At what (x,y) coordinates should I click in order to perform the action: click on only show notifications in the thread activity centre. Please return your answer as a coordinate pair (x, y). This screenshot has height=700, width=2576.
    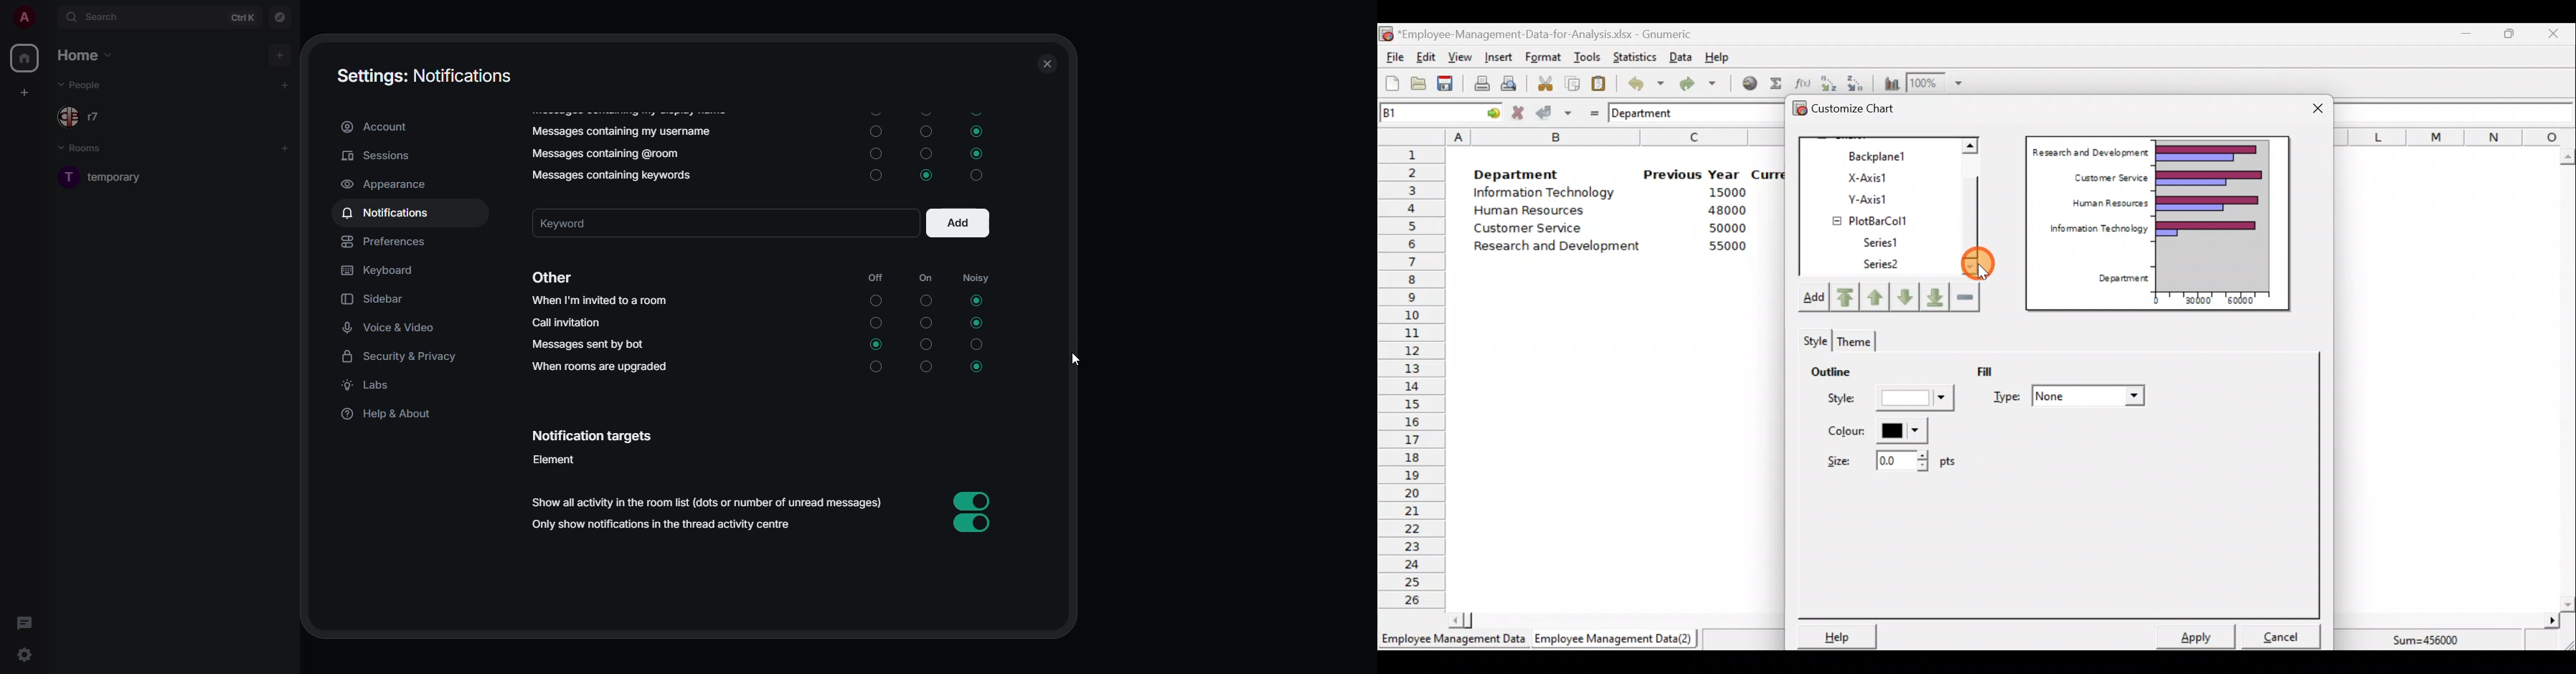
    Looking at the image, I should click on (664, 527).